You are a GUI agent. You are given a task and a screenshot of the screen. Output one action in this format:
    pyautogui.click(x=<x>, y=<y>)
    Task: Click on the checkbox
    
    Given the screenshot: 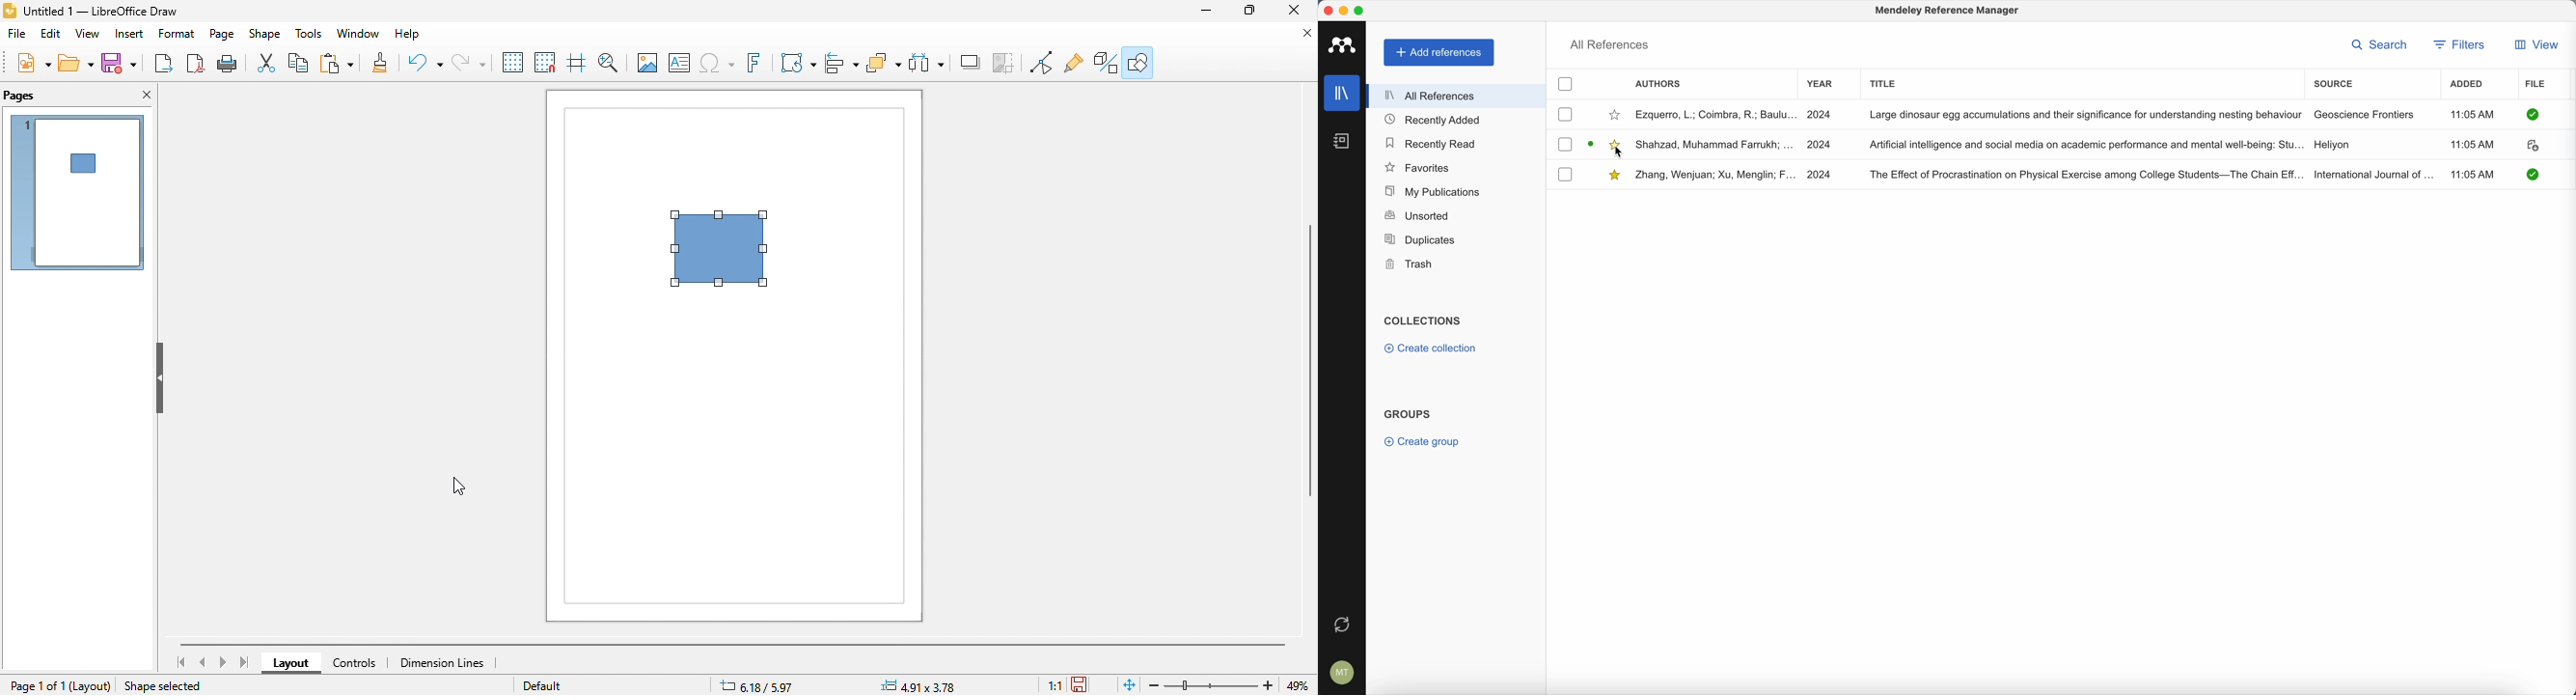 What is the action you would take?
    pyautogui.click(x=1565, y=174)
    